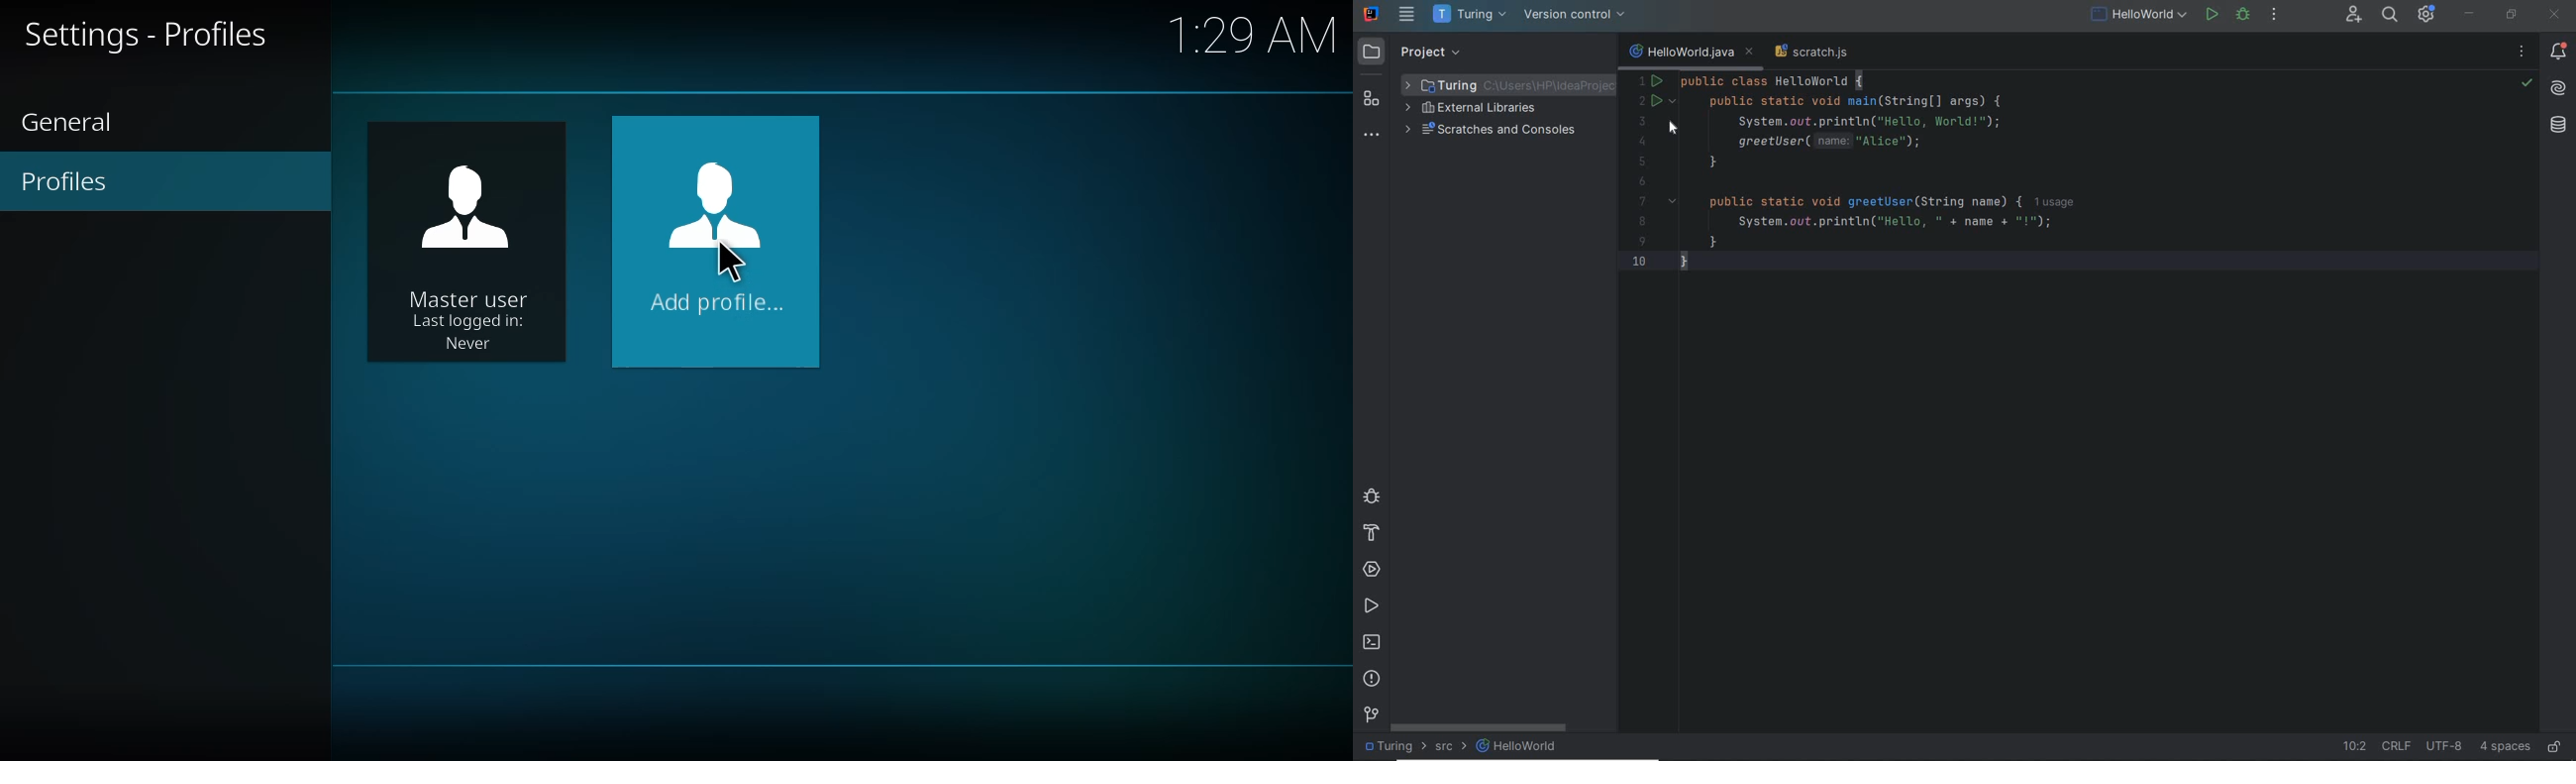 Image resolution: width=2576 pixels, height=784 pixels. What do you see at coordinates (2076, 176) in the screenshot?
I see `codes` at bounding box center [2076, 176].